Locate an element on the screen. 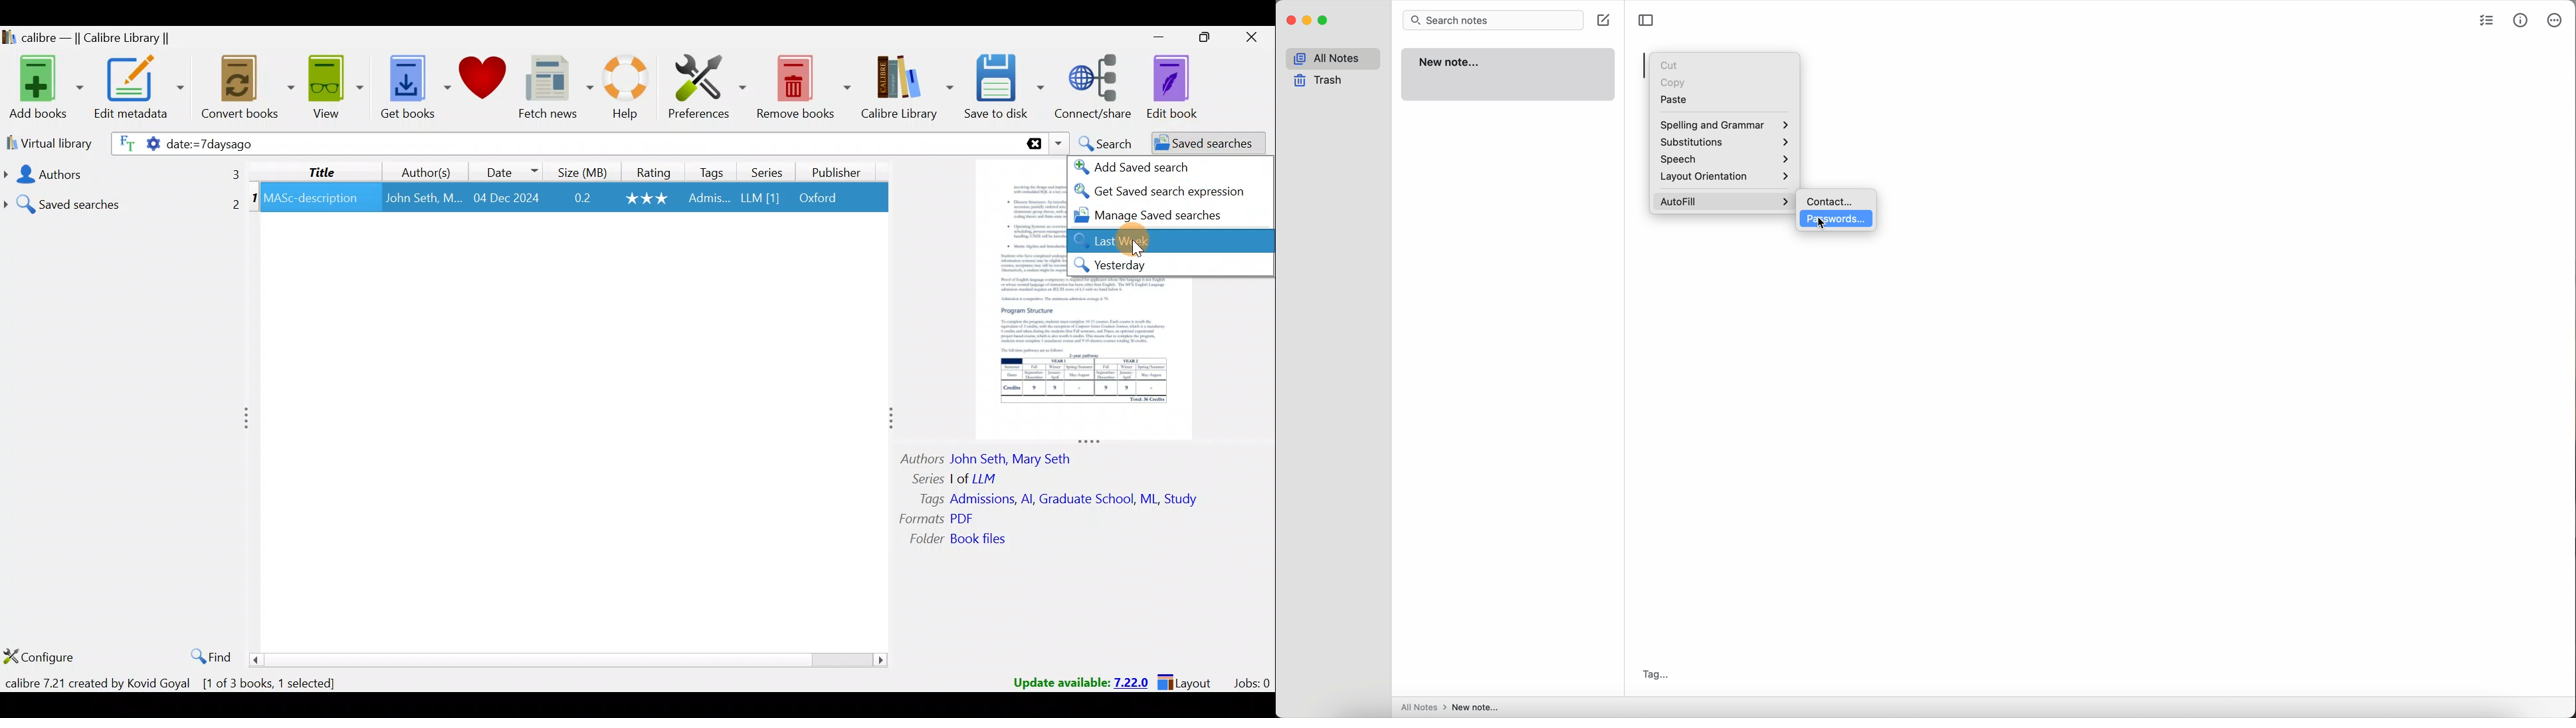 The width and height of the screenshot is (2576, 728). Save to disk is located at coordinates (1006, 88).